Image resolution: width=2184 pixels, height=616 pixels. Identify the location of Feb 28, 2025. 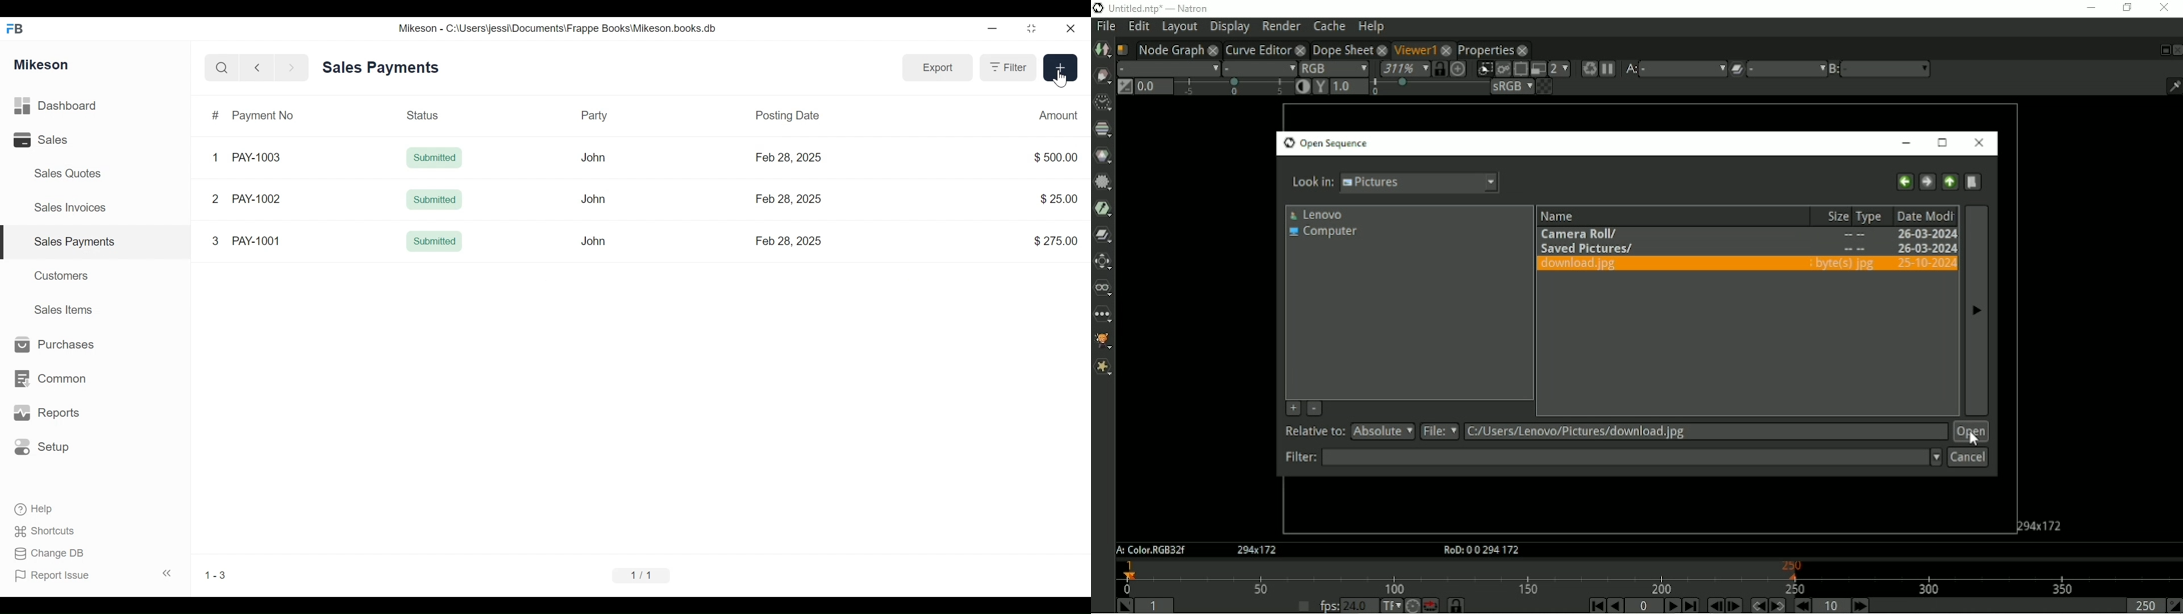
(789, 158).